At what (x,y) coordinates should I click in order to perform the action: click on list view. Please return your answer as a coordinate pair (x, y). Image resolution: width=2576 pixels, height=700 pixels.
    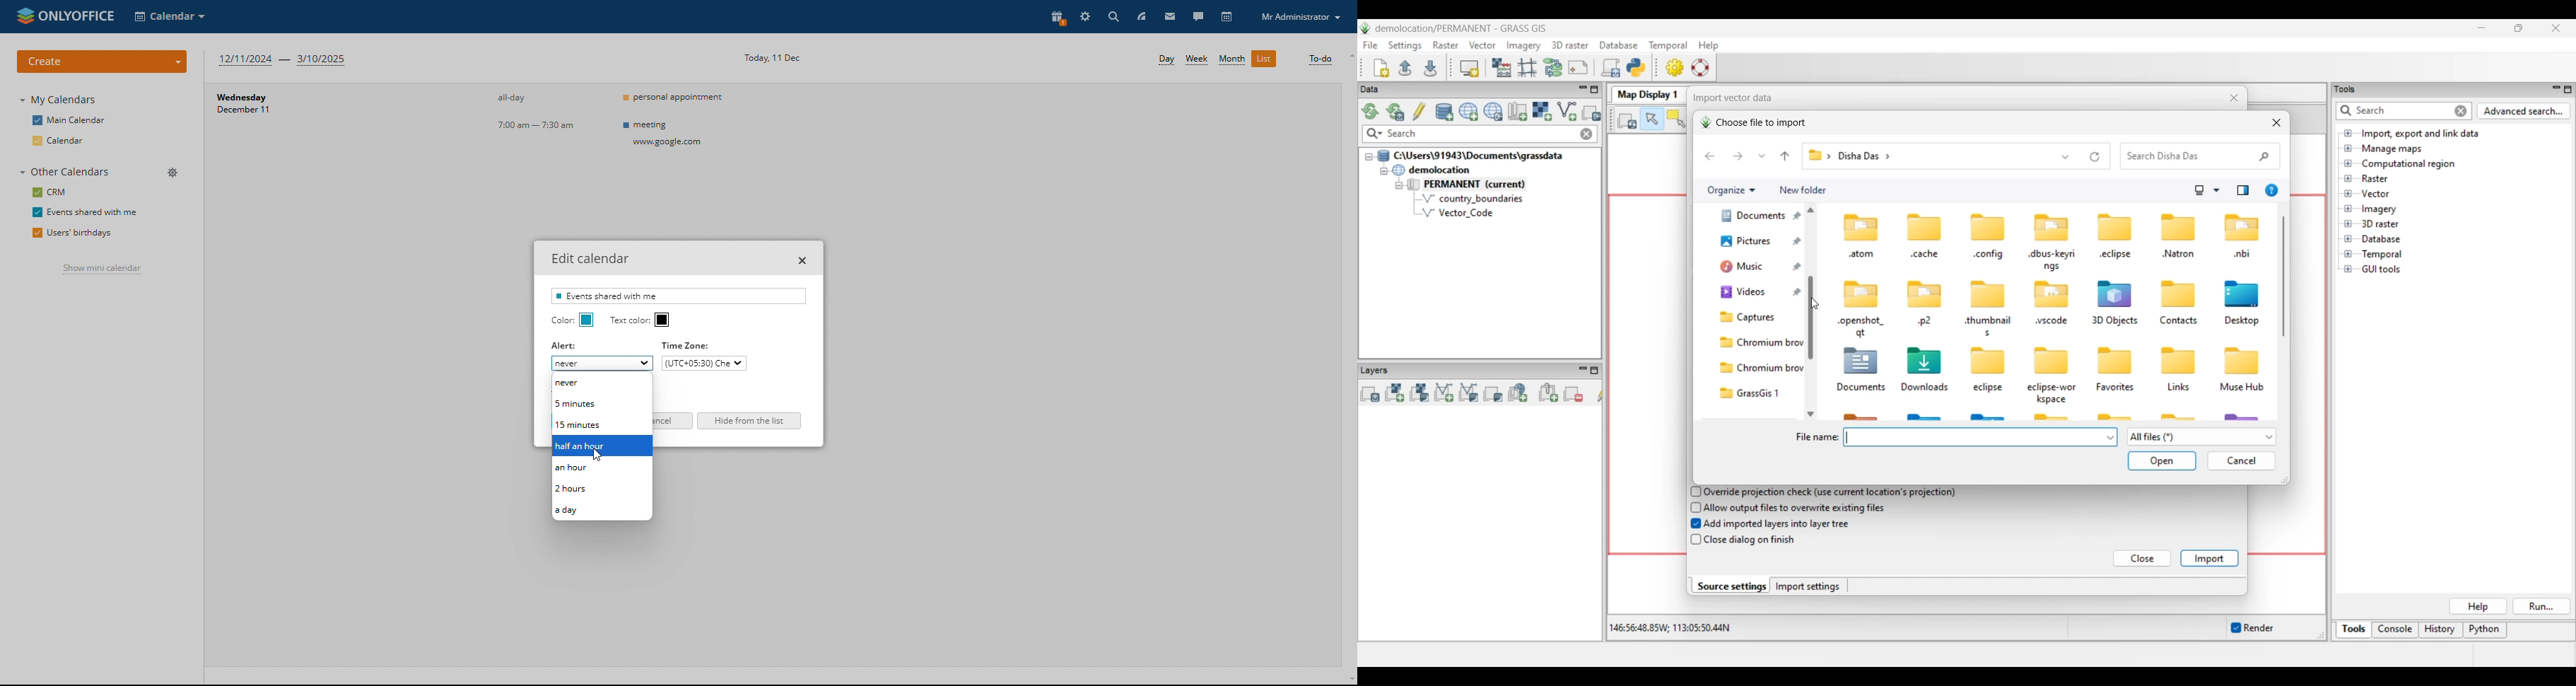
    Looking at the image, I should click on (1264, 58).